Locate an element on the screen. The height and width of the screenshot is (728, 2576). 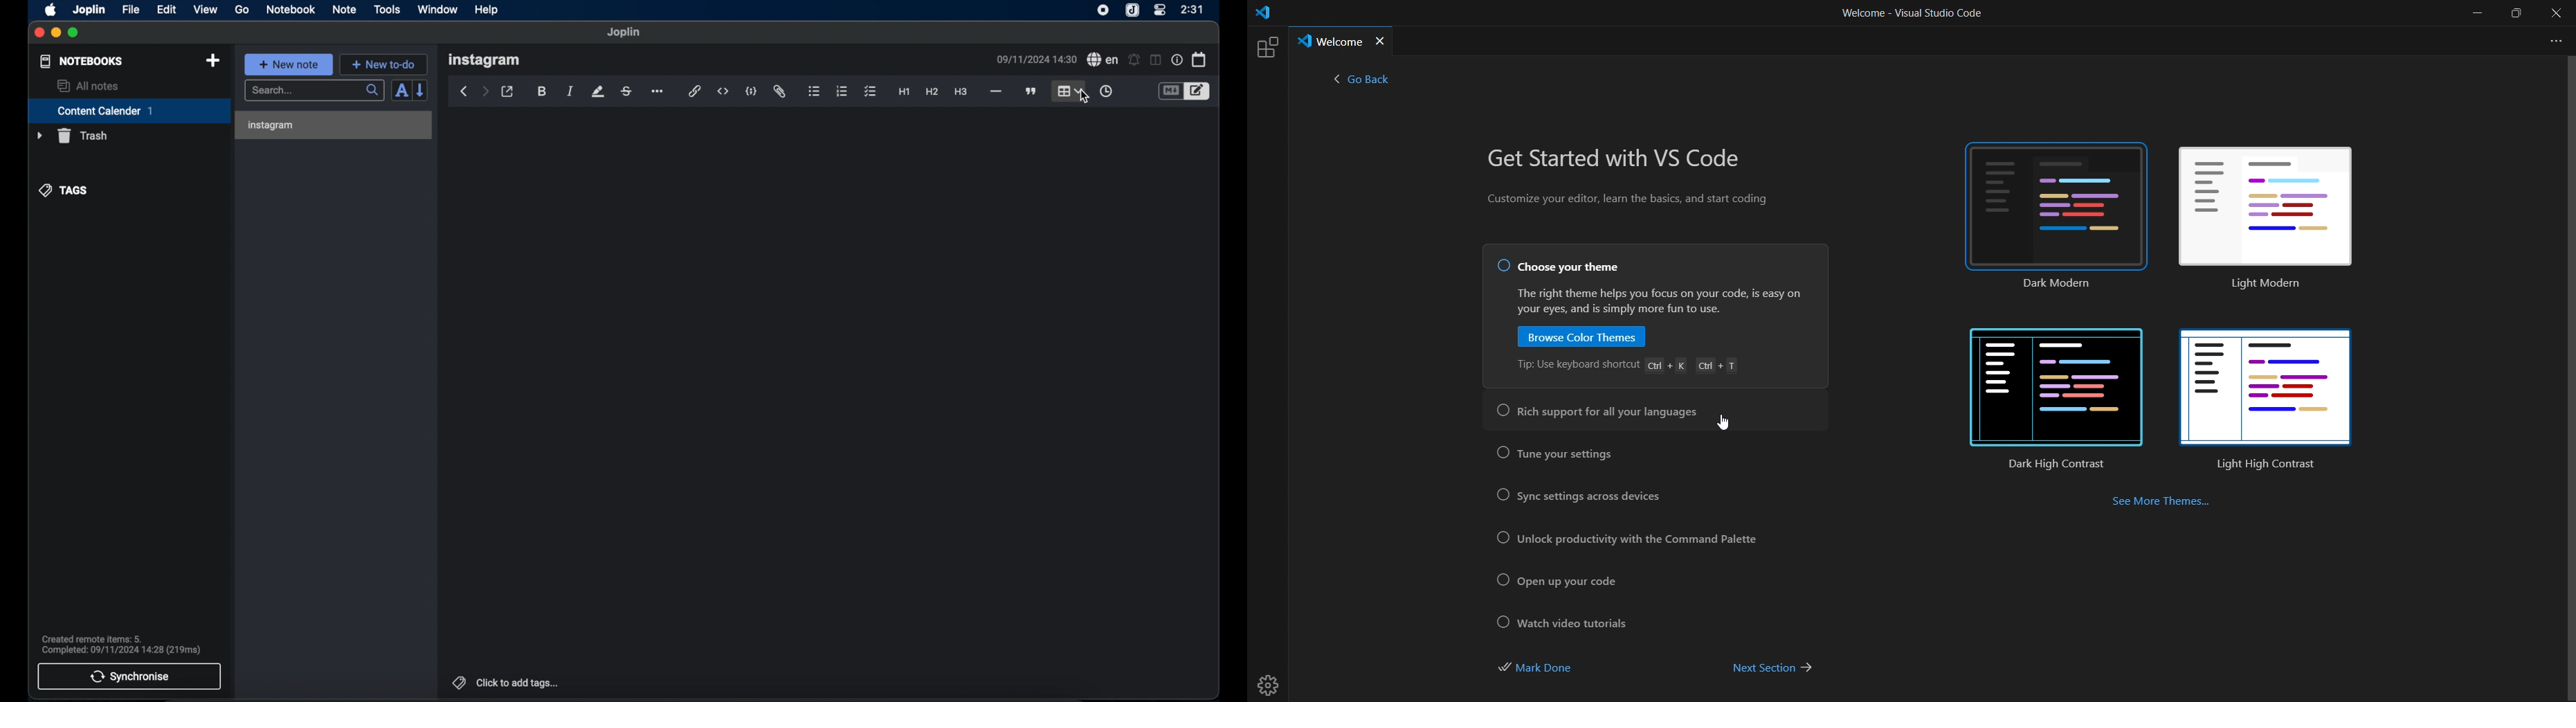
cursor is located at coordinates (1088, 98).